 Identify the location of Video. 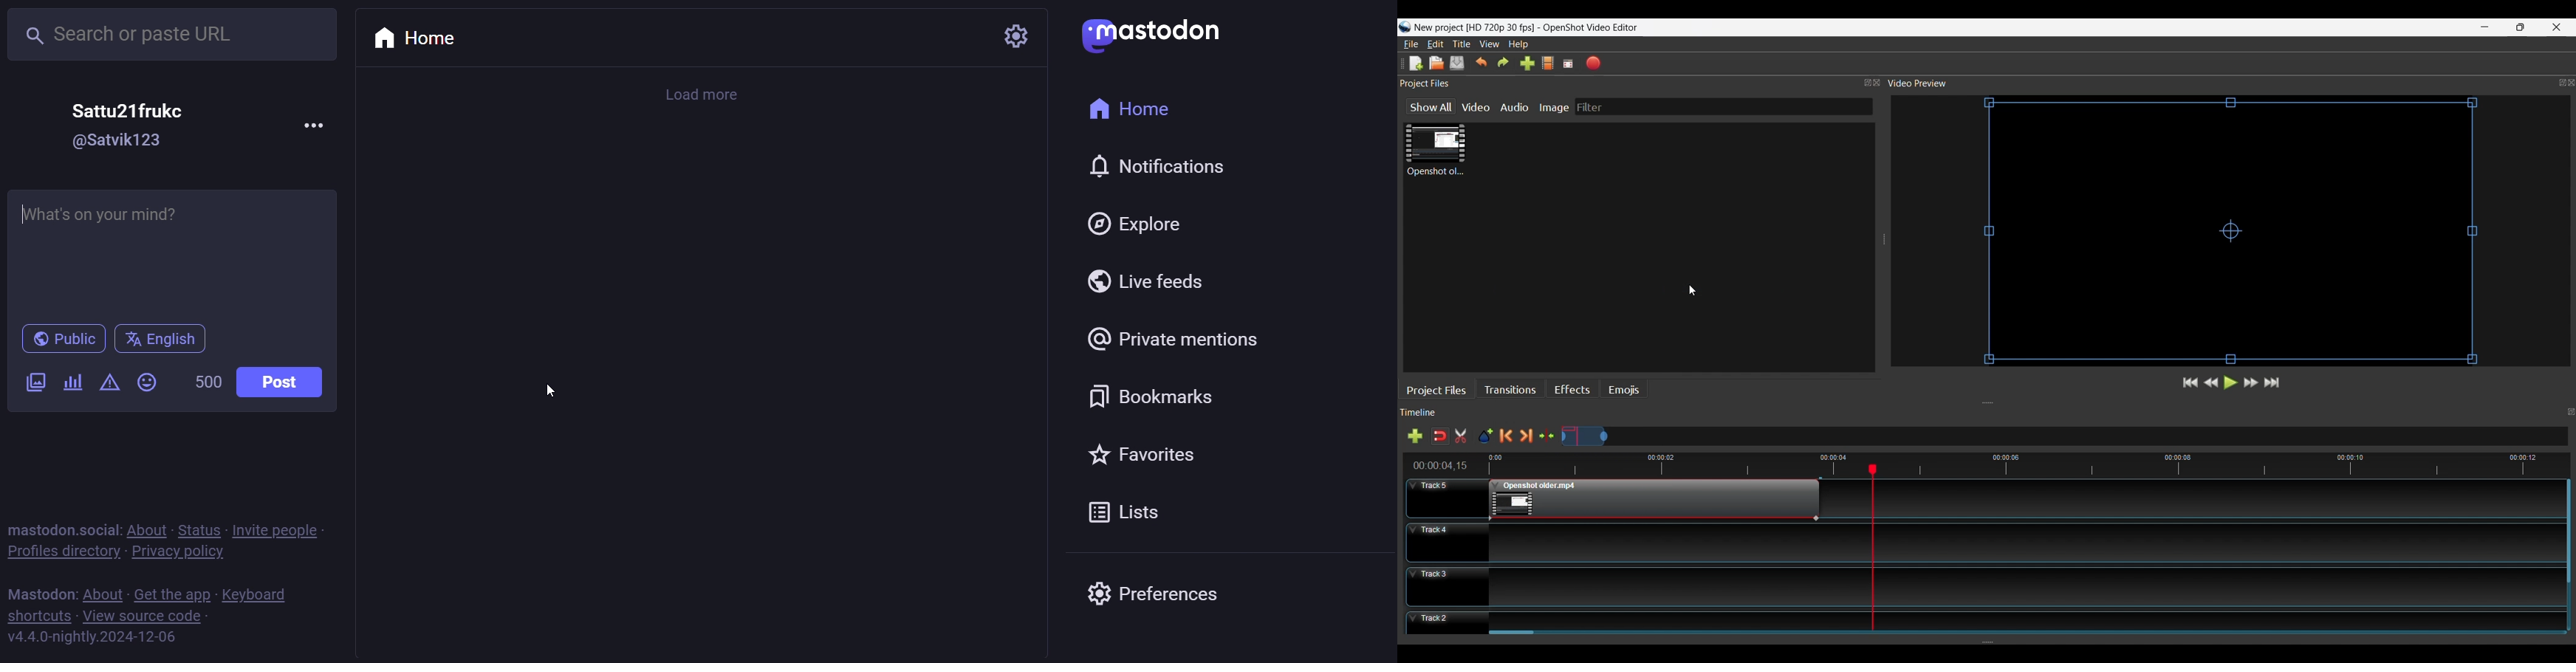
(1477, 107).